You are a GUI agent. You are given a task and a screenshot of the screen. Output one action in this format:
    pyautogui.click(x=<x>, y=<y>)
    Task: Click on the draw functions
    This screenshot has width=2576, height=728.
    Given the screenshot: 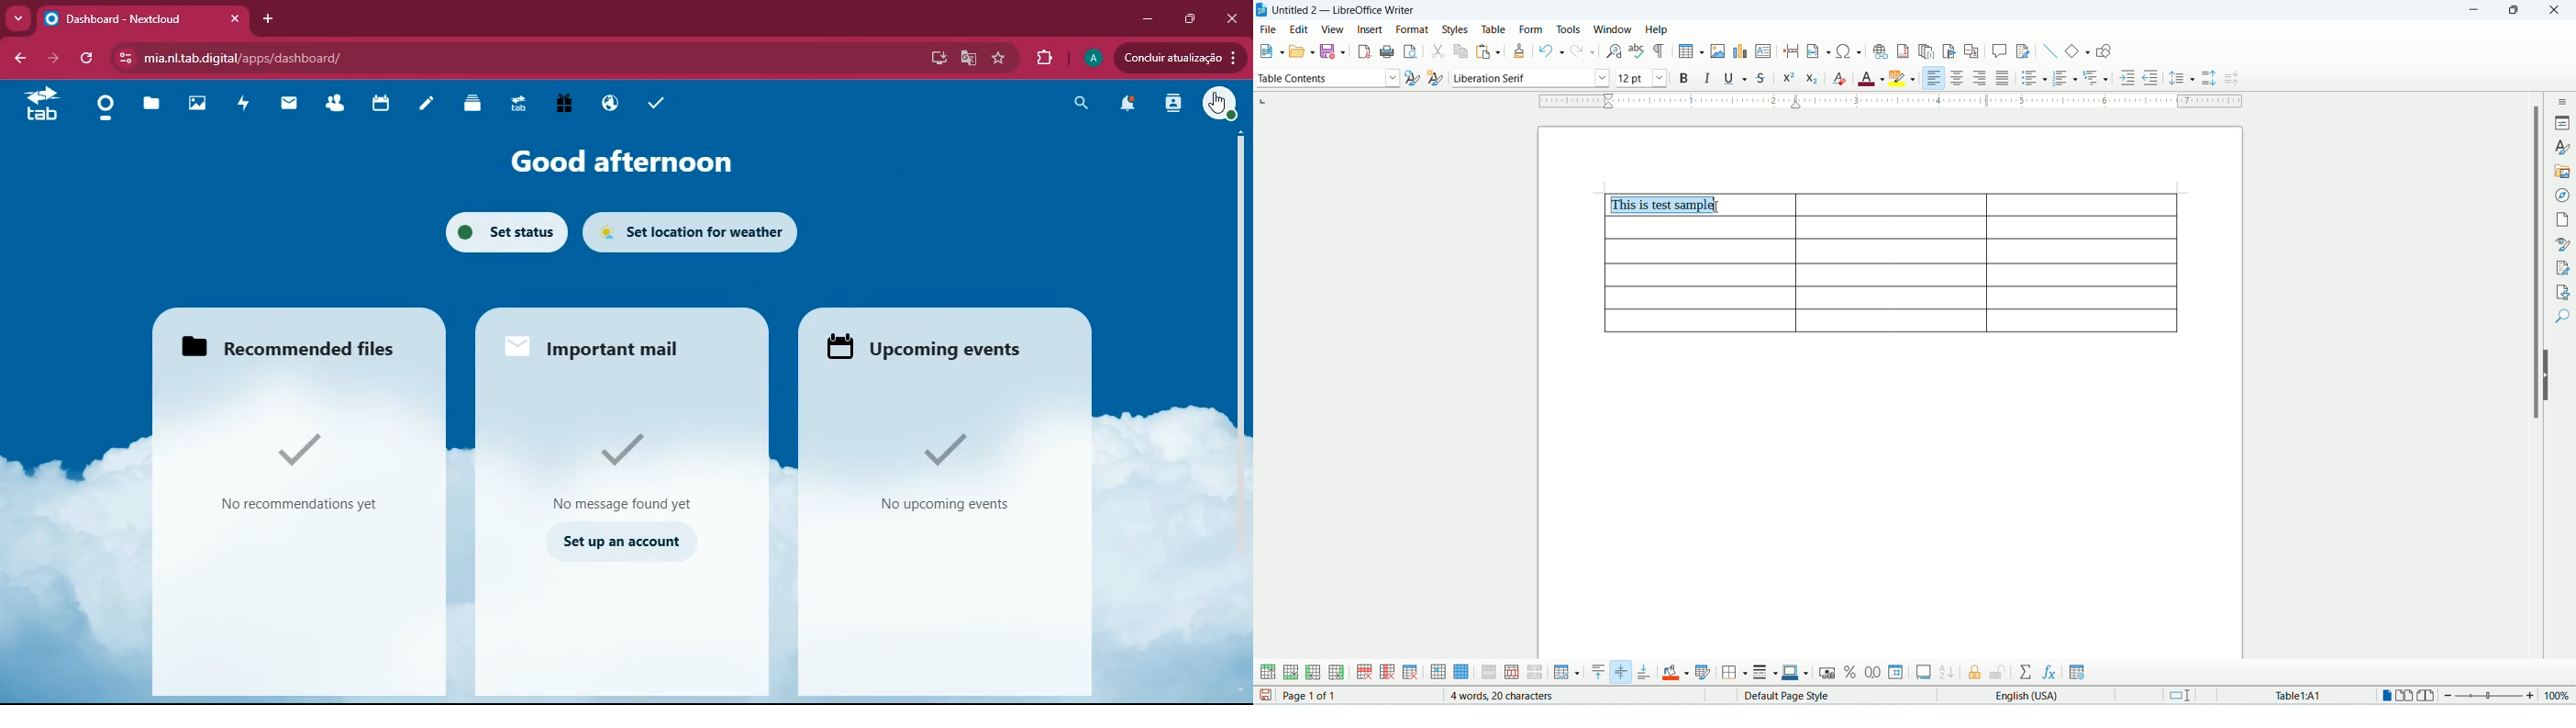 What is the action you would take?
    pyautogui.click(x=2105, y=50)
    